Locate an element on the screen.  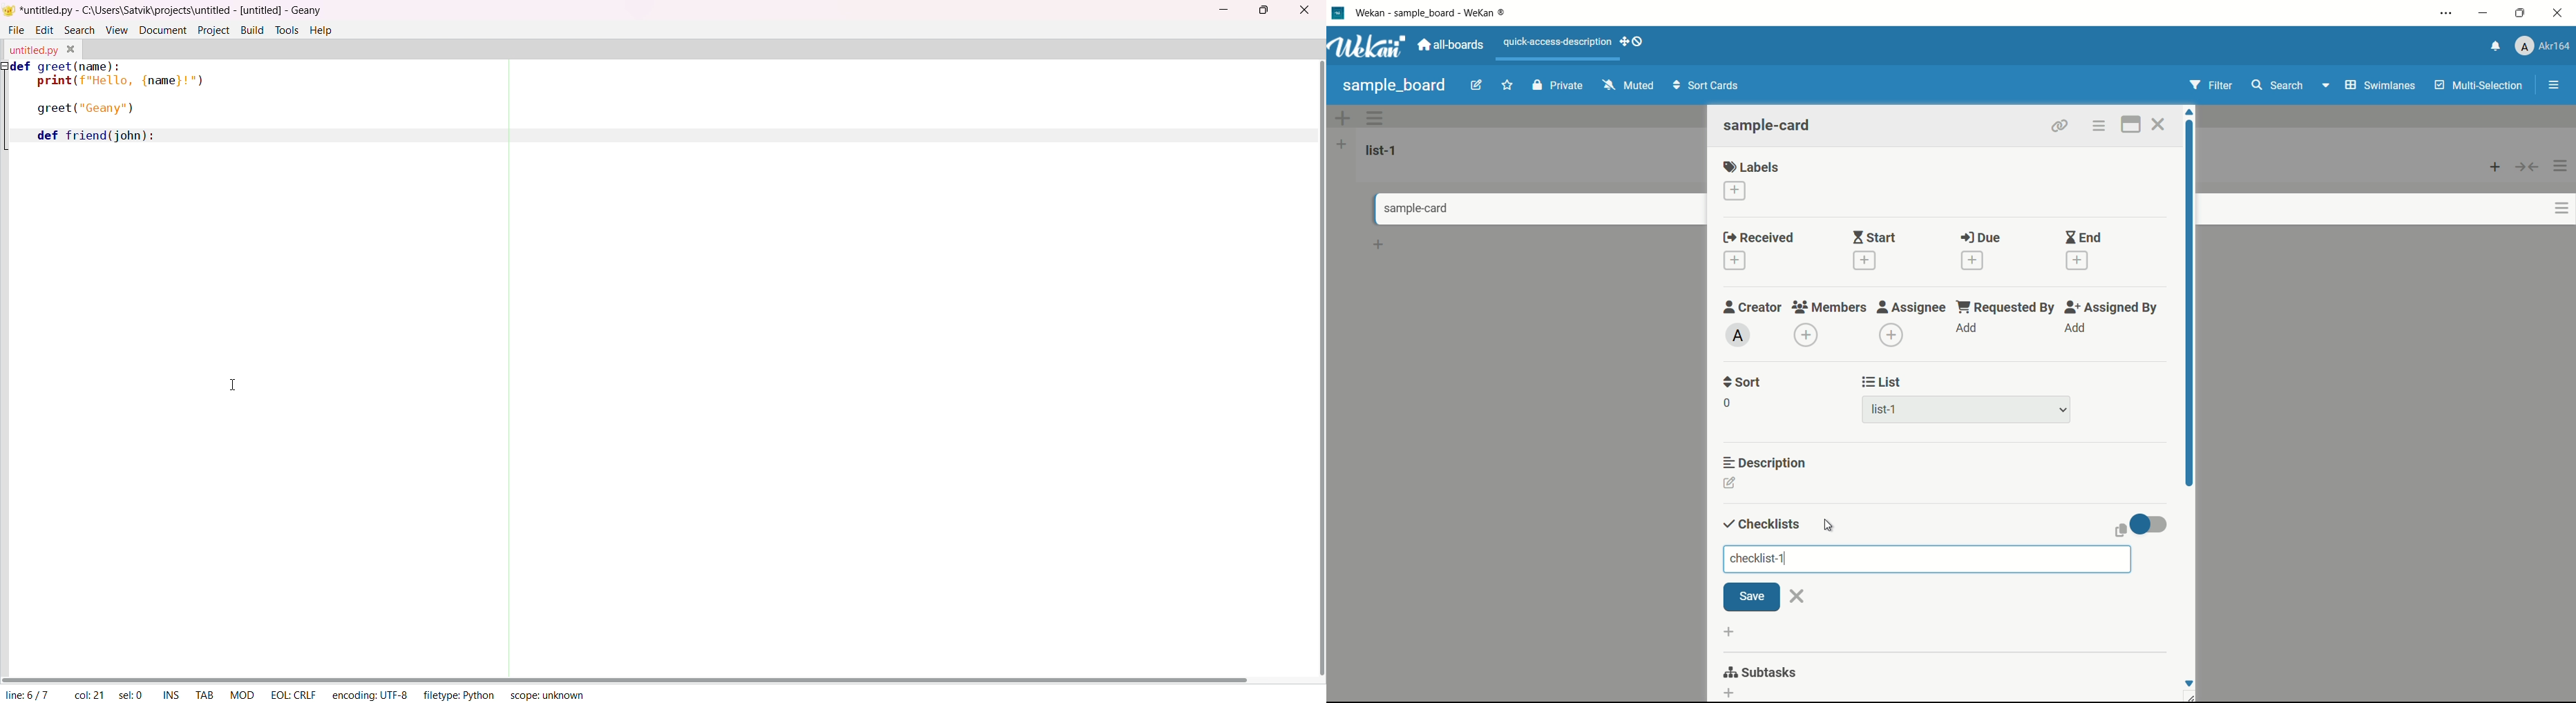
checklist is located at coordinates (1759, 525).